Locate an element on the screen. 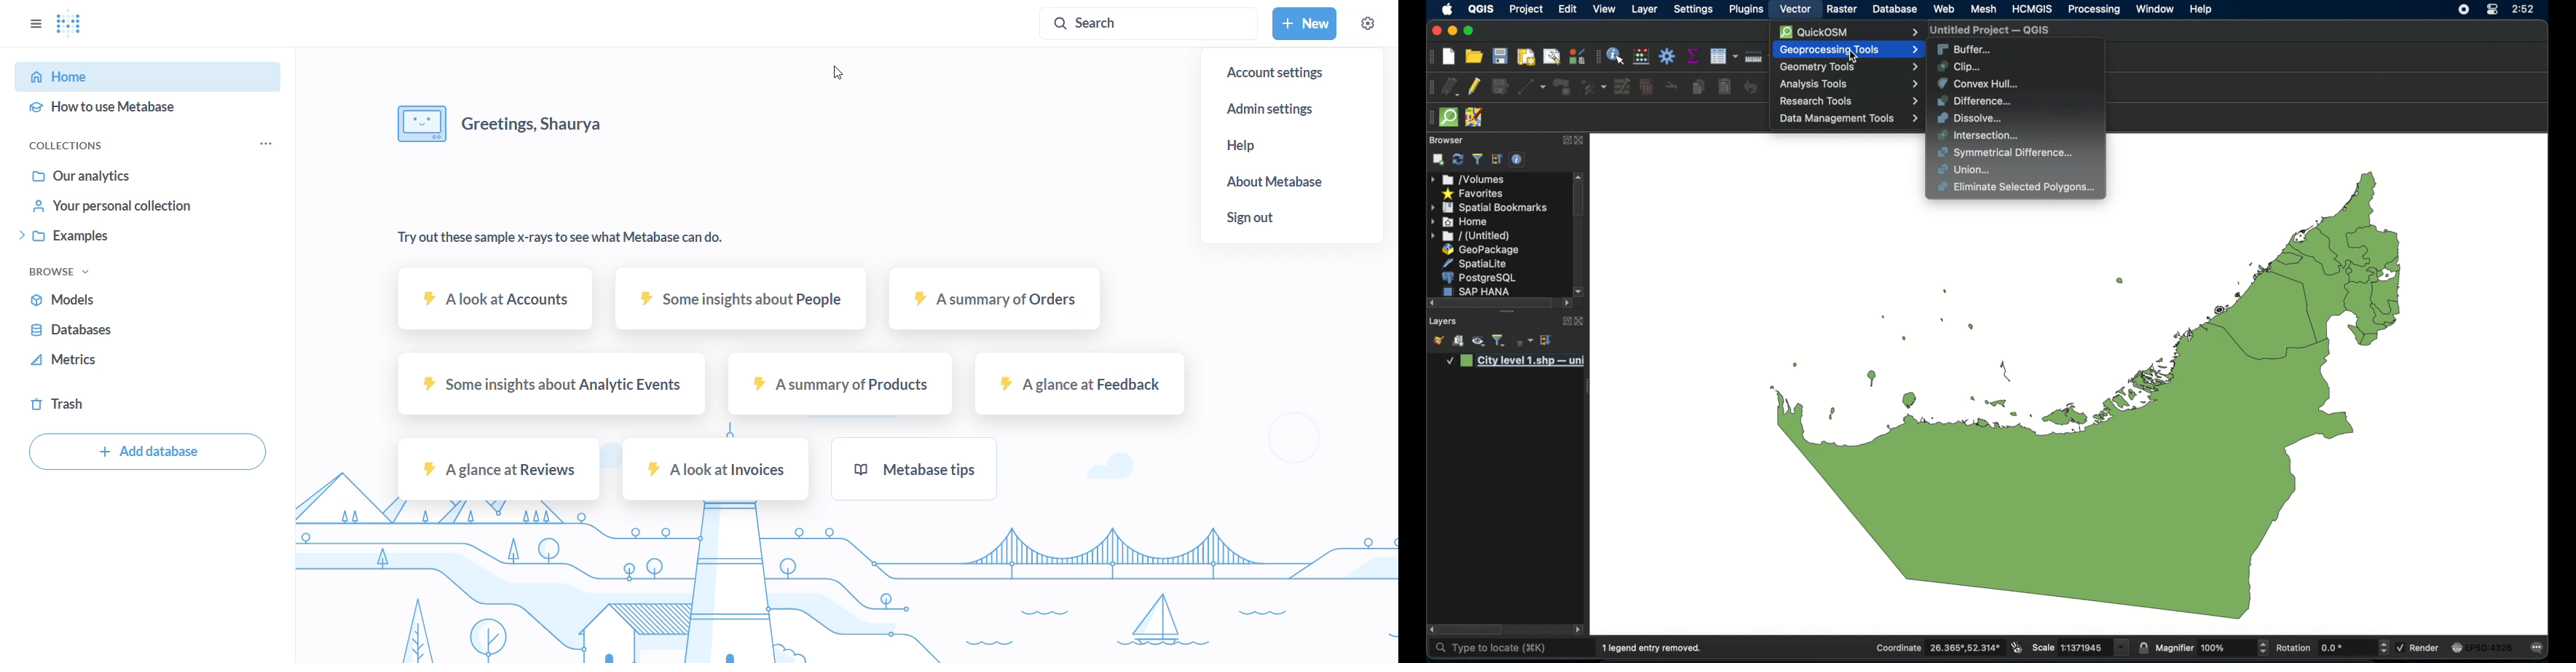 This screenshot has height=672, width=2576. union is located at coordinates (1965, 170).